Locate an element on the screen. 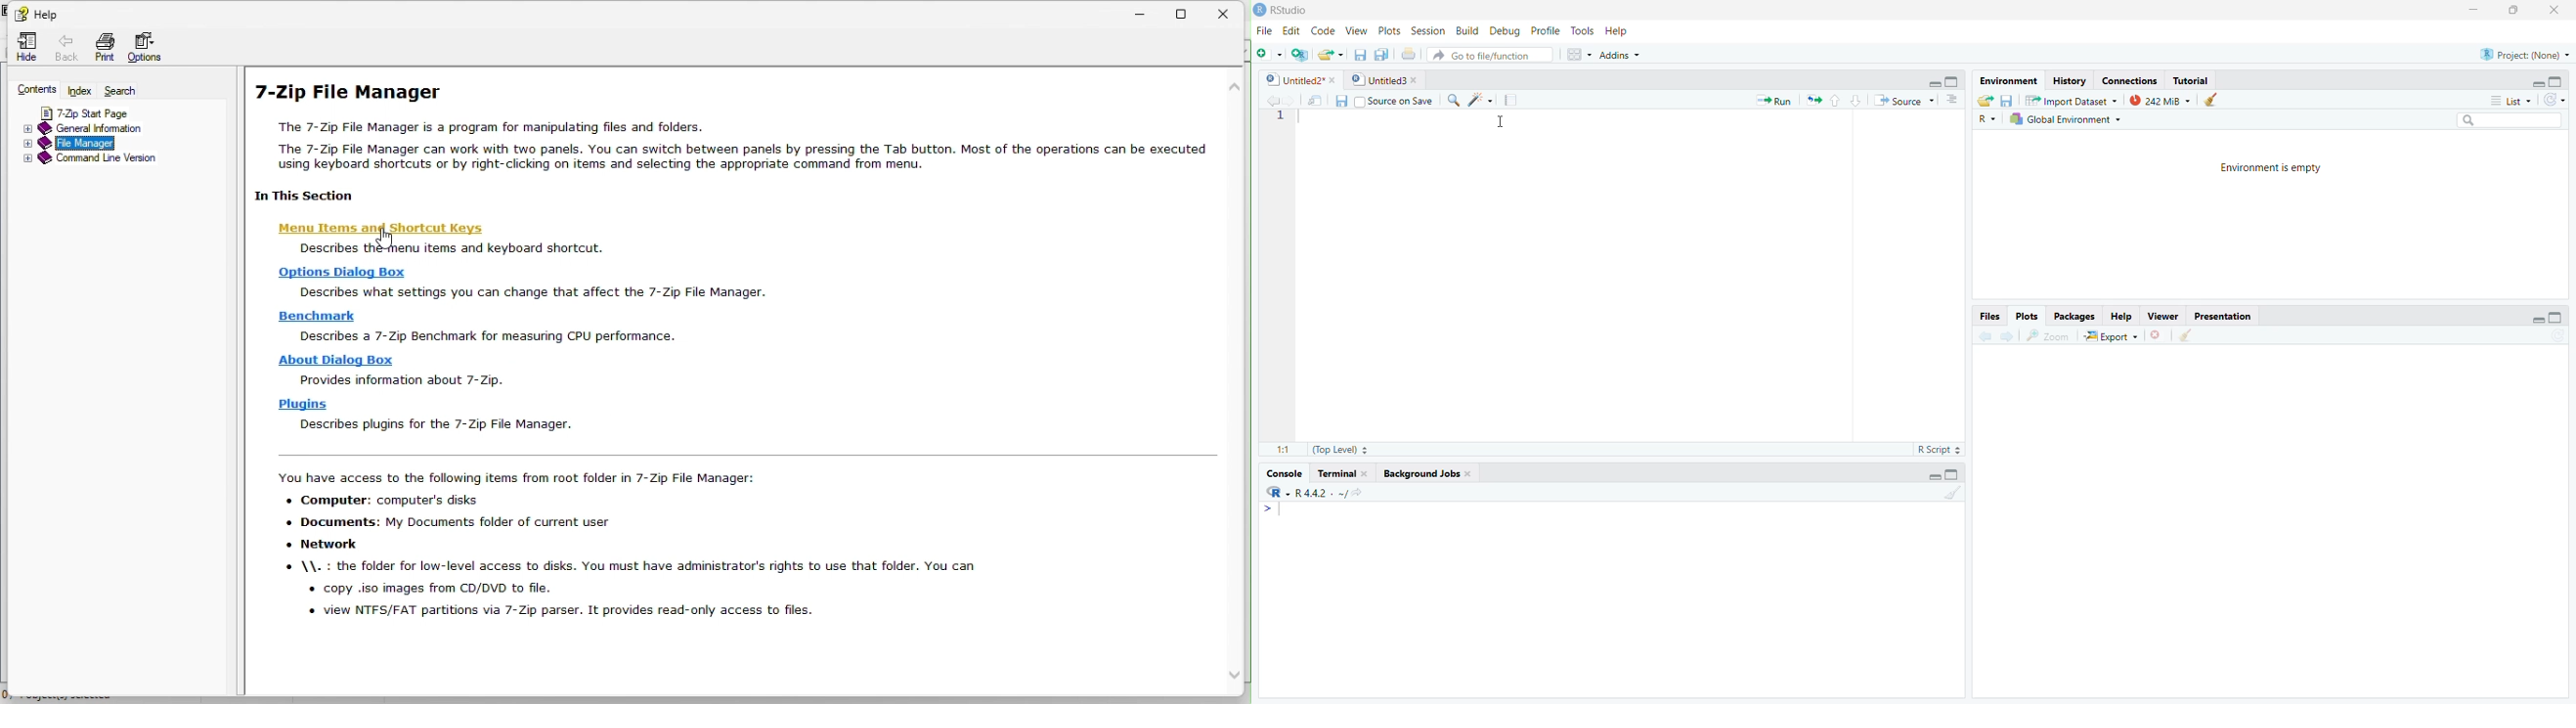  R Script  is located at coordinates (1939, 450).